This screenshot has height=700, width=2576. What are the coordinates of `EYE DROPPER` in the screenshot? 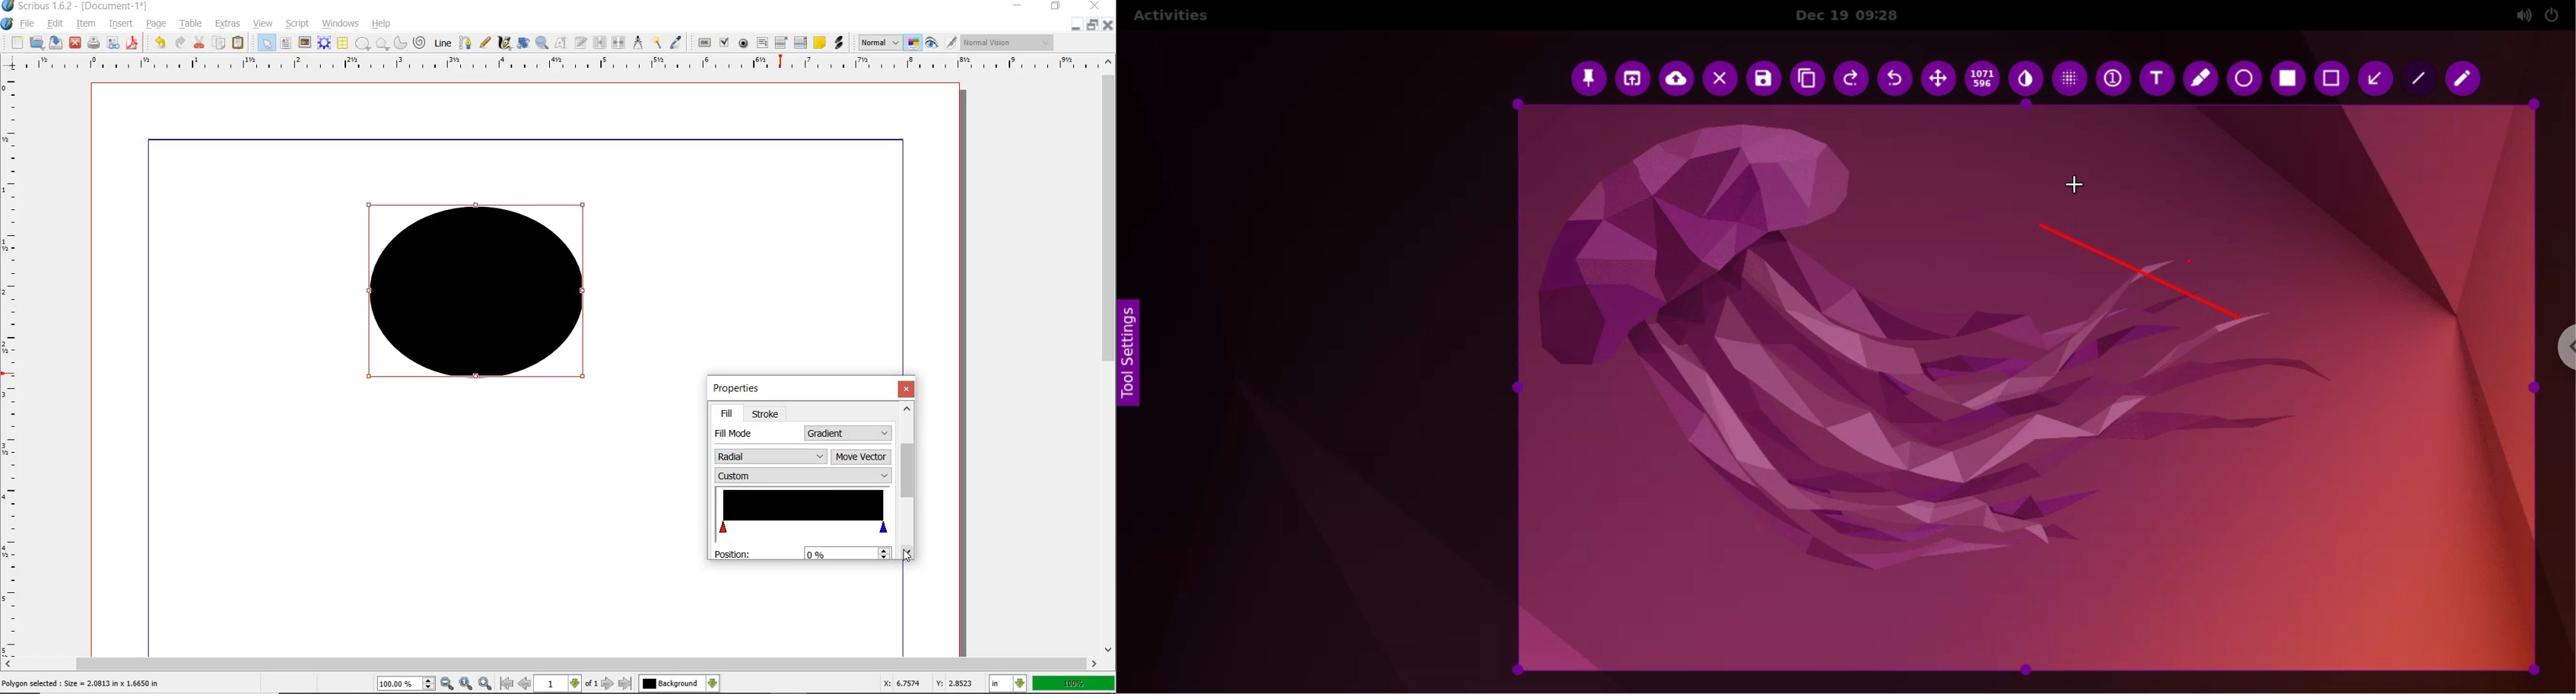 It's located at (677, 43).